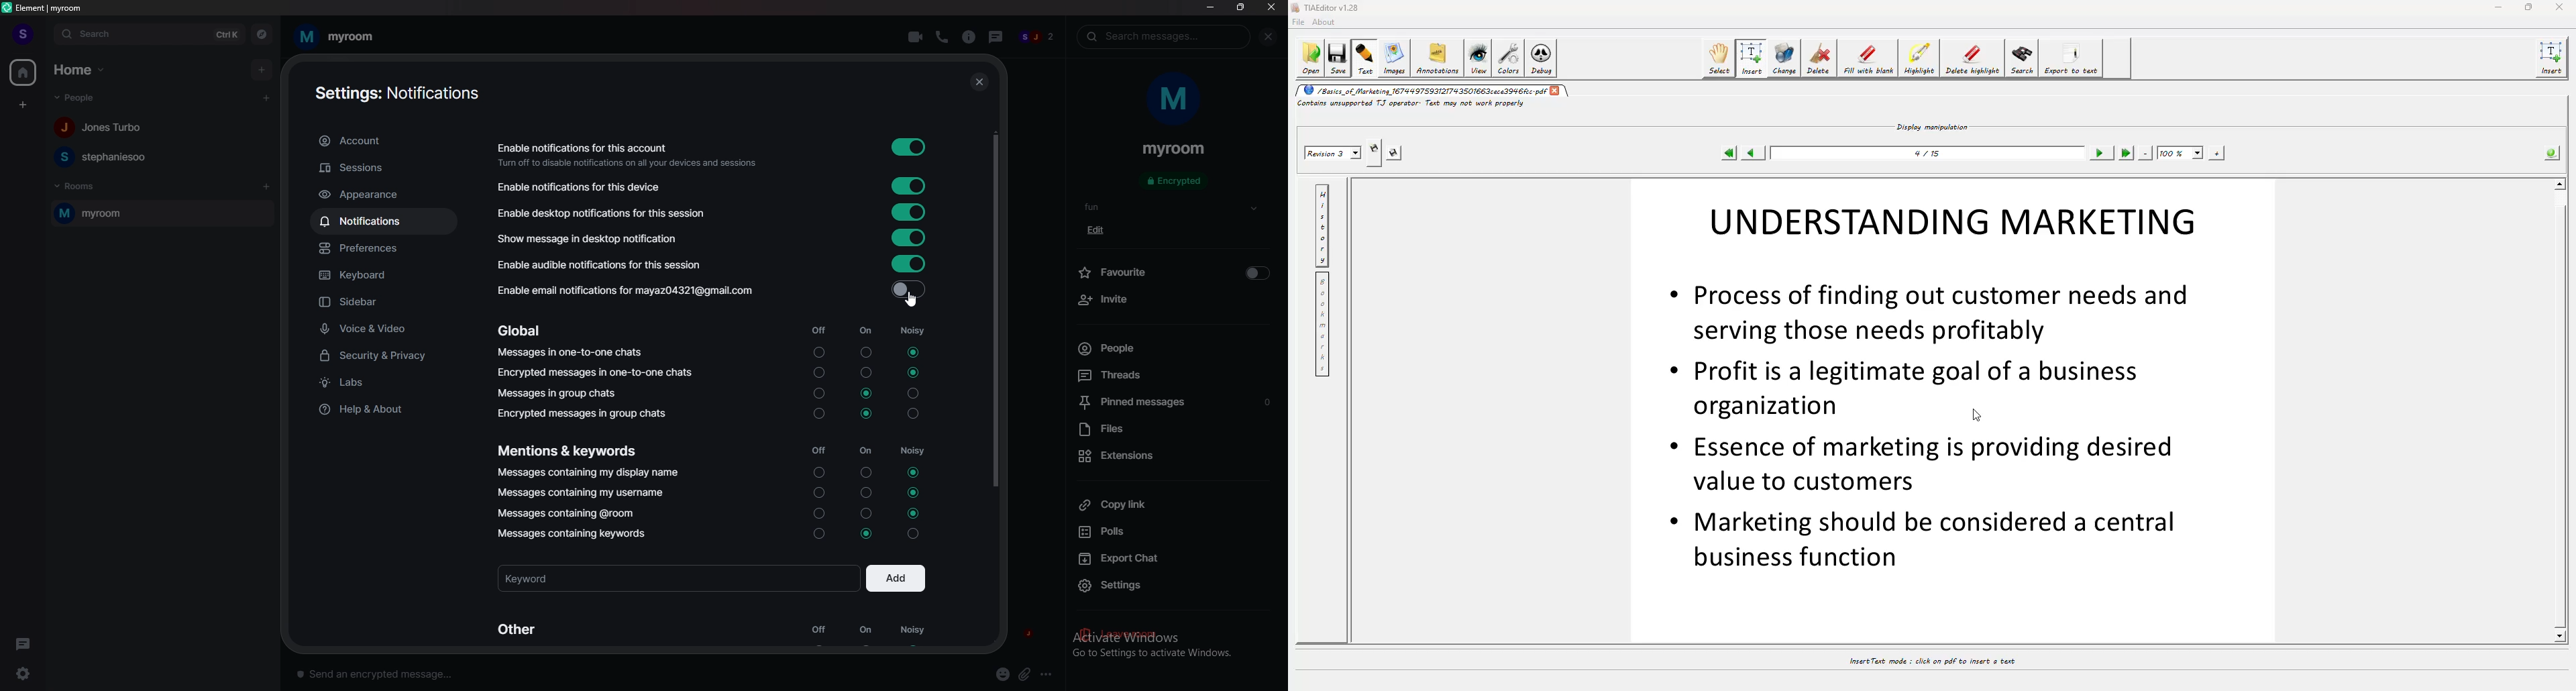  What do you see at coordinates (1173, 504) in the screenshot?
I see `copy link` at bounding box center [1173, 504].